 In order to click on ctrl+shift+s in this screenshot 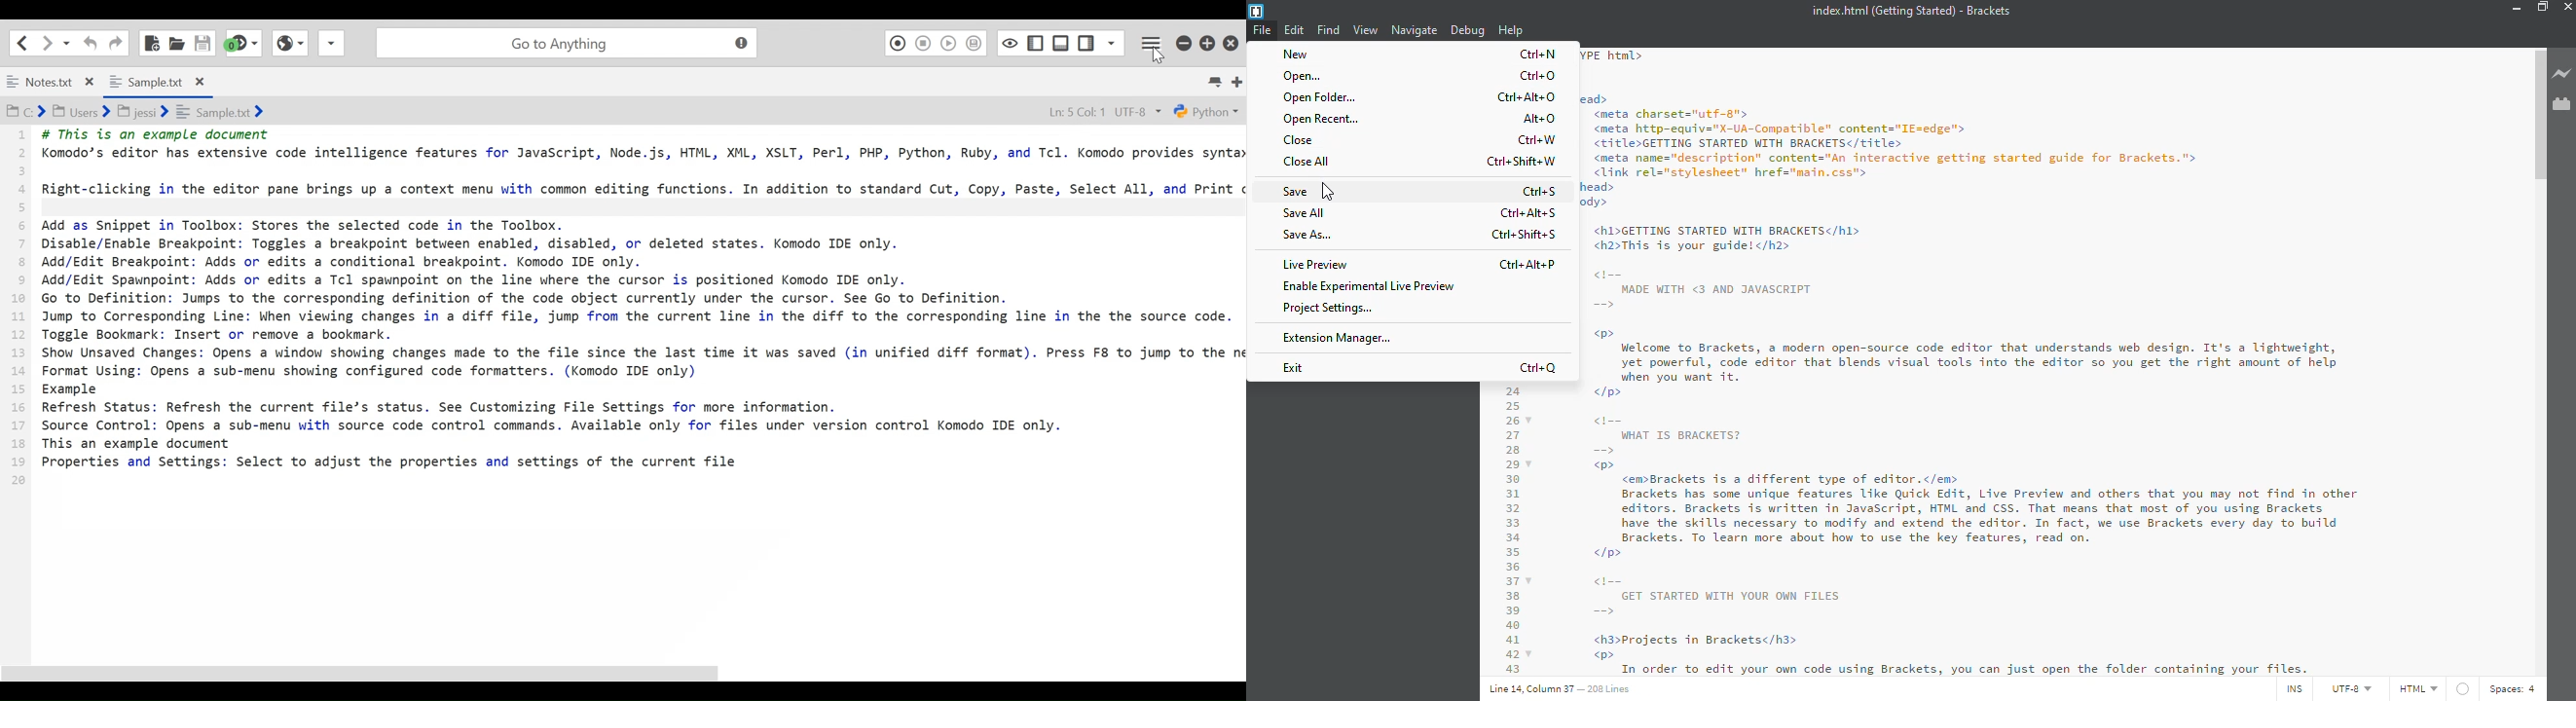, I will do `click(1526, 235)`.